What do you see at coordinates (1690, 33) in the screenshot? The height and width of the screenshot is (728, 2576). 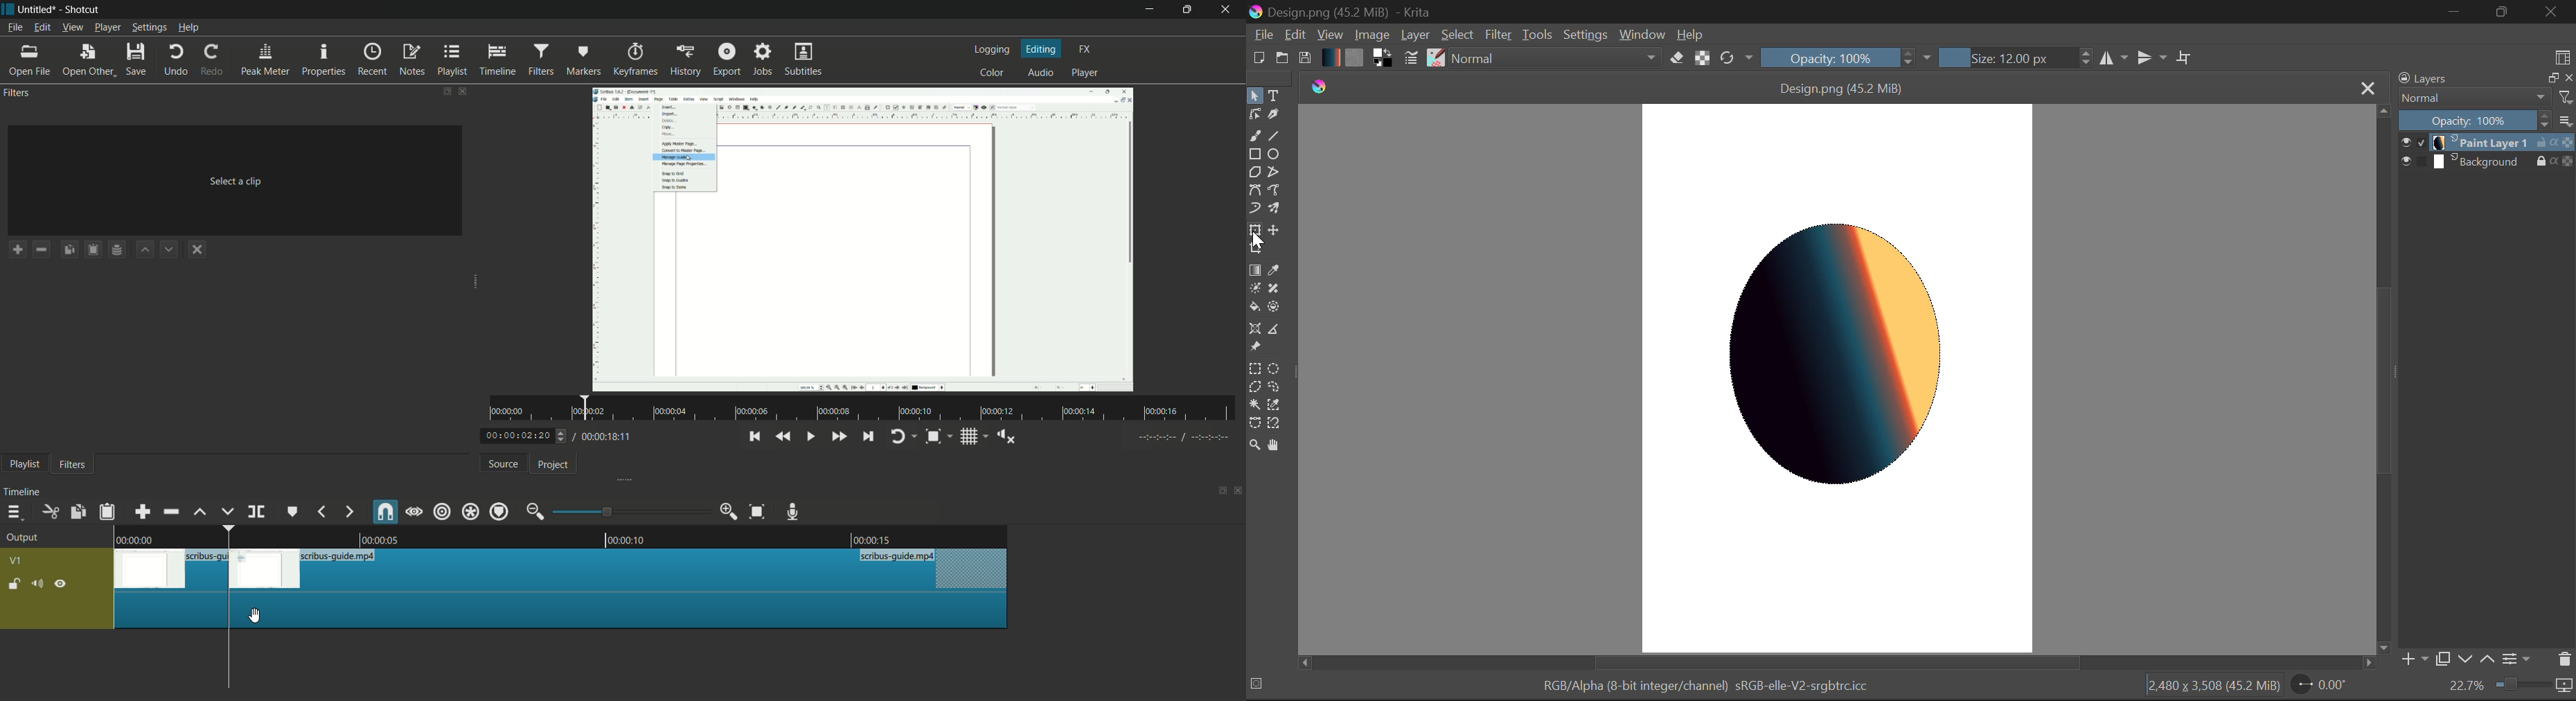 I see `Help` at bounding box center [1690, 33].